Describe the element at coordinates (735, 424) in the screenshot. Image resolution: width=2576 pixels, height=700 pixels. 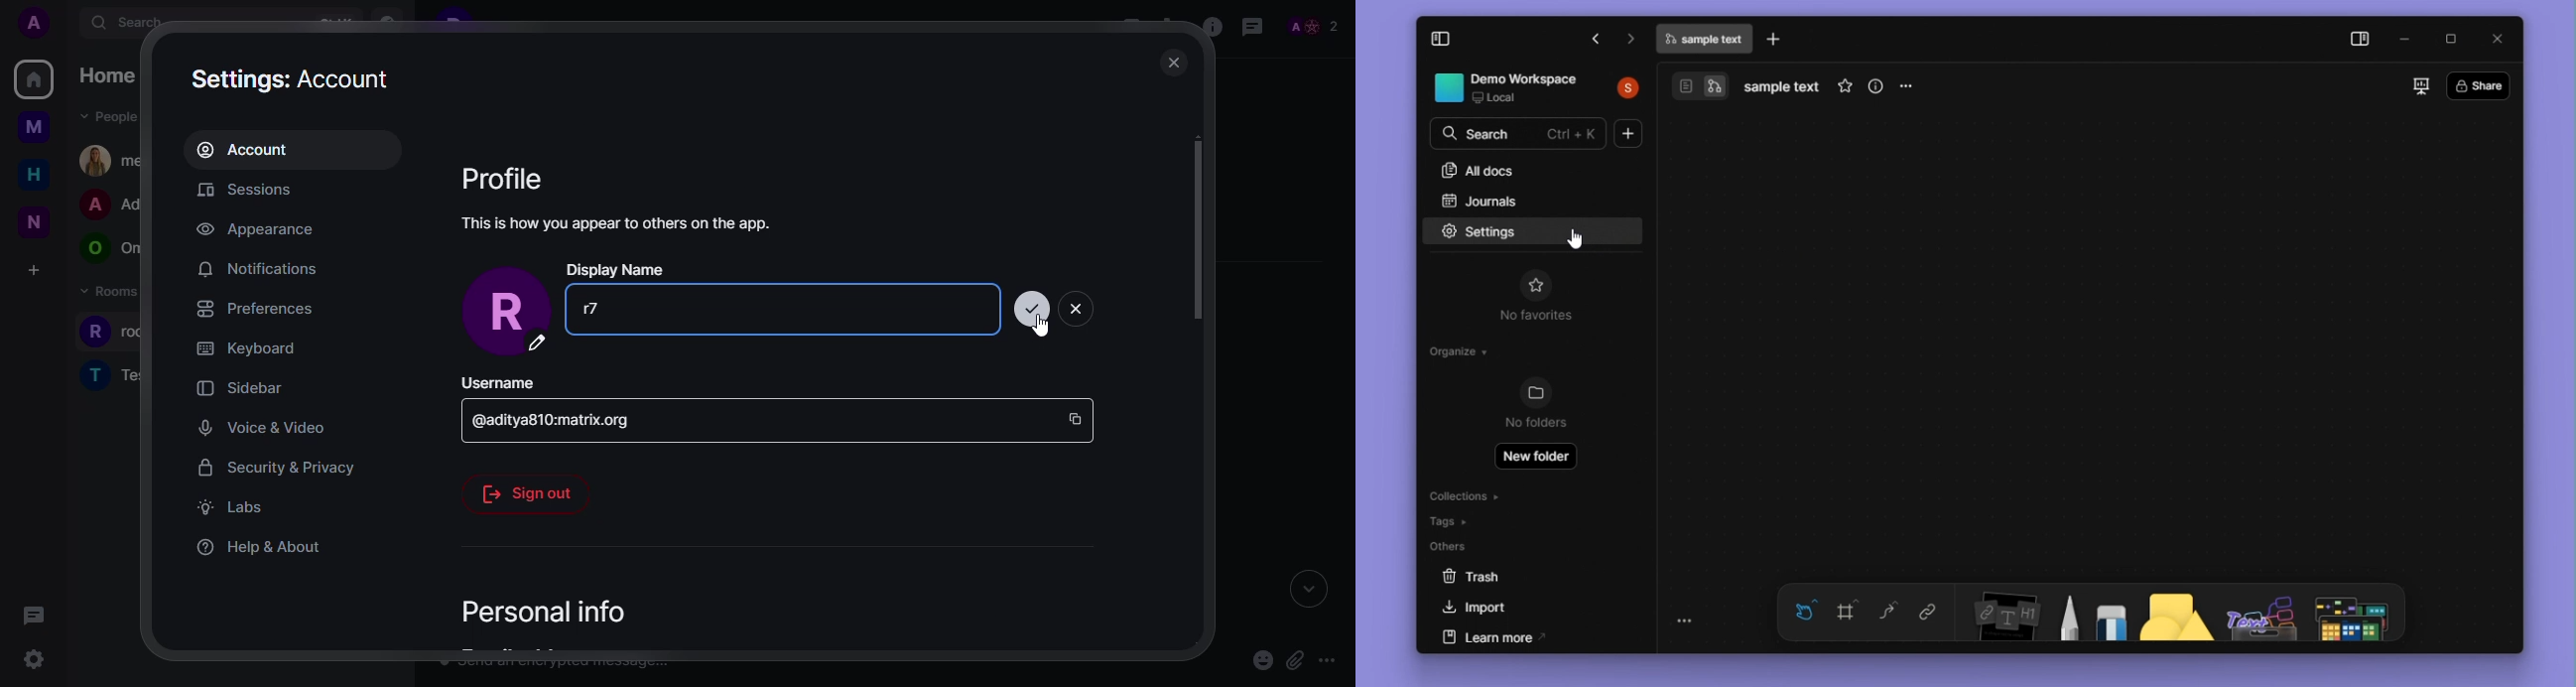
I see `id space bar` at that location.